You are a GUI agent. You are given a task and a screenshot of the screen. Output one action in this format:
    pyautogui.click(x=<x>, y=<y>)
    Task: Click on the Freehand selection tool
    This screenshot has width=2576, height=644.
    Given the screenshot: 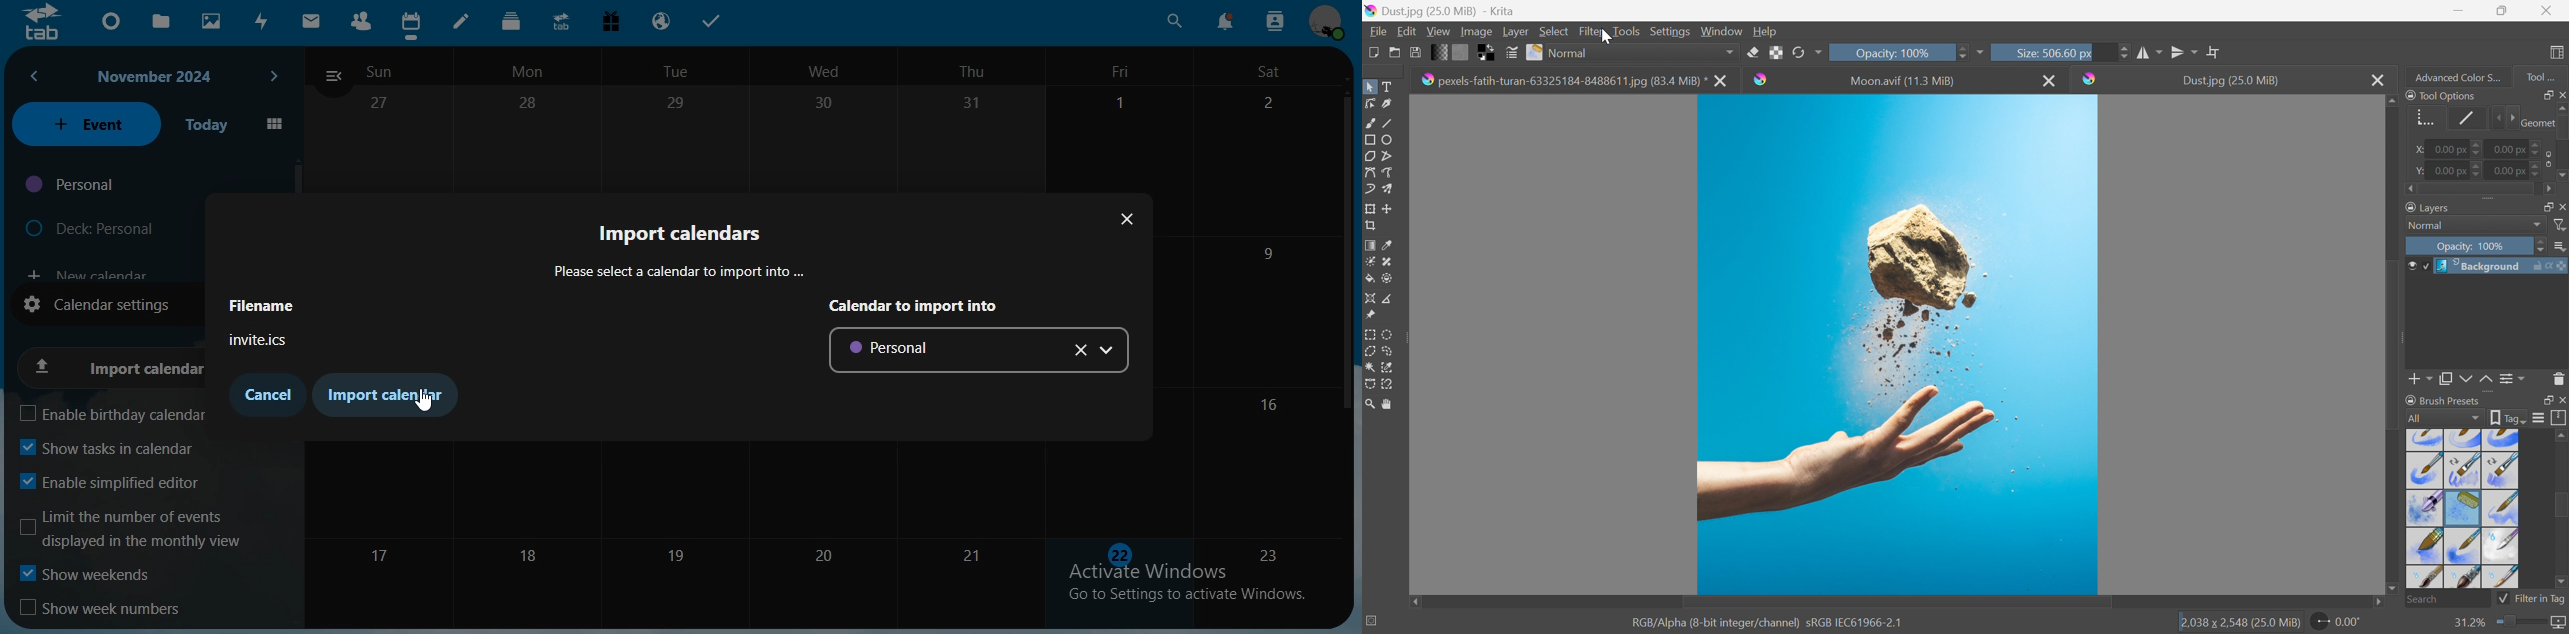 What is the action you would take?
    pyautogui.click(x=1388, y=351)
    